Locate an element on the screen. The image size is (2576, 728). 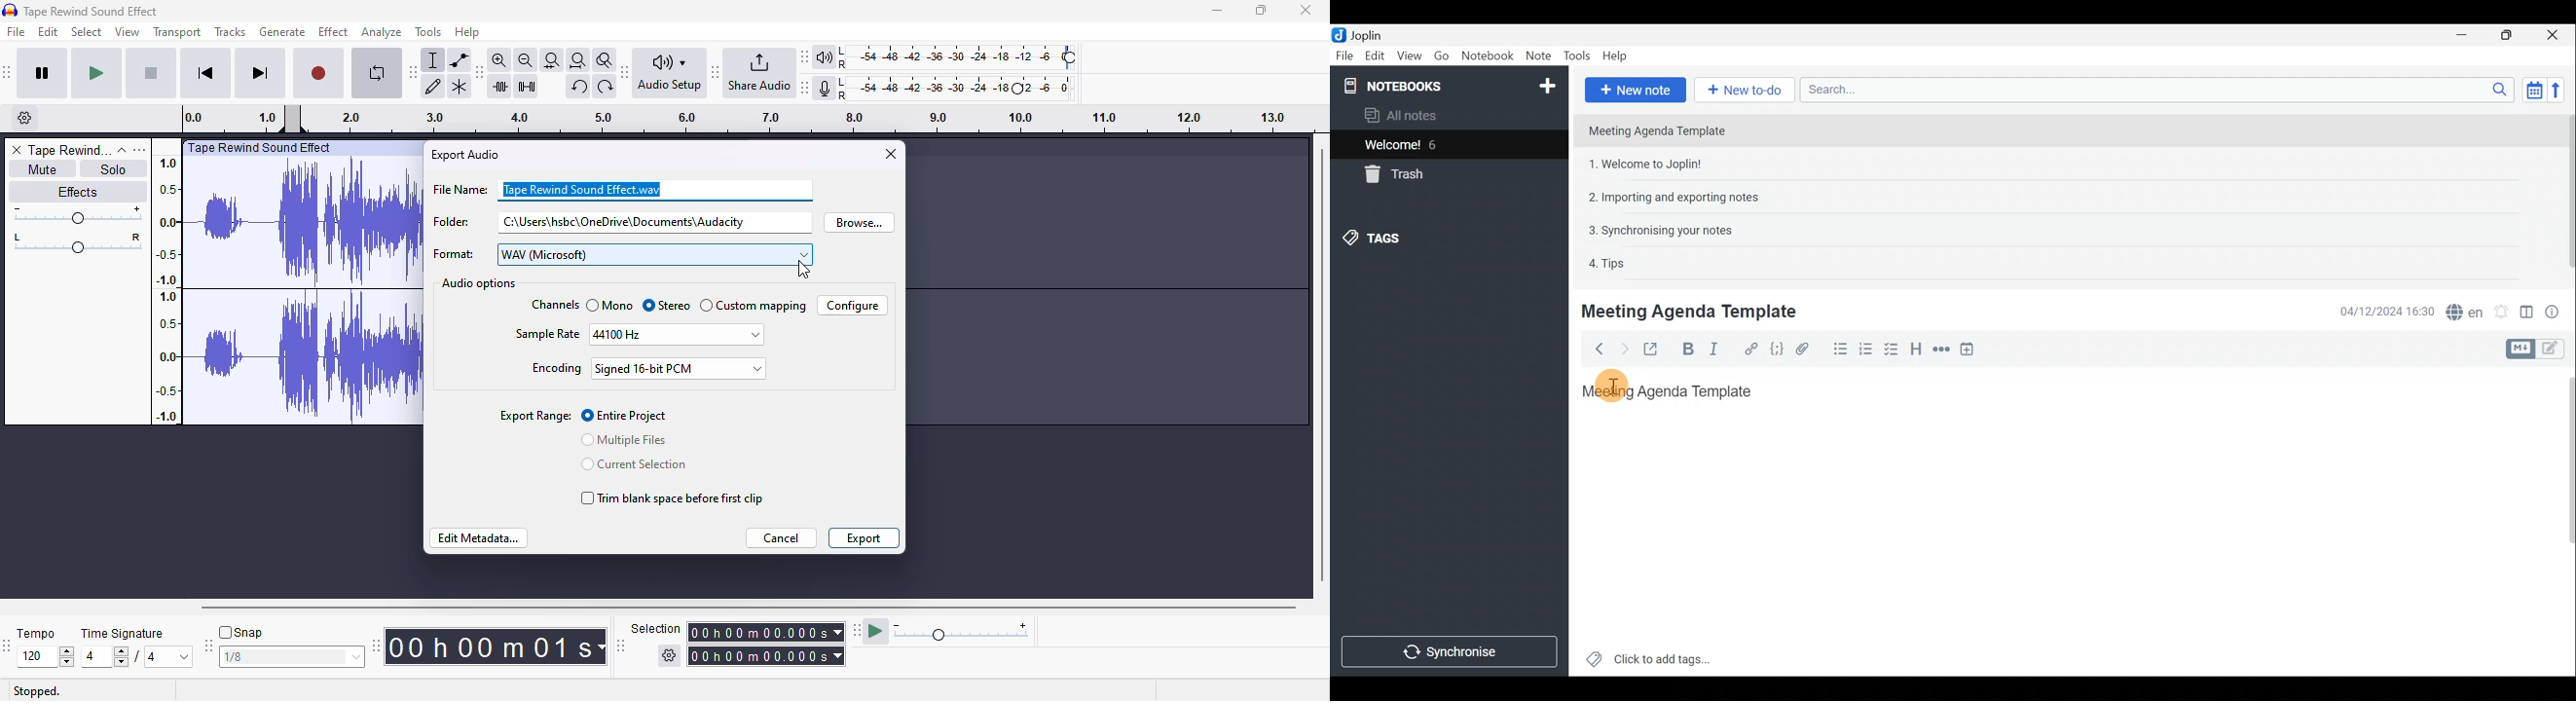
Insert time is located at coordinates (1970, 351).